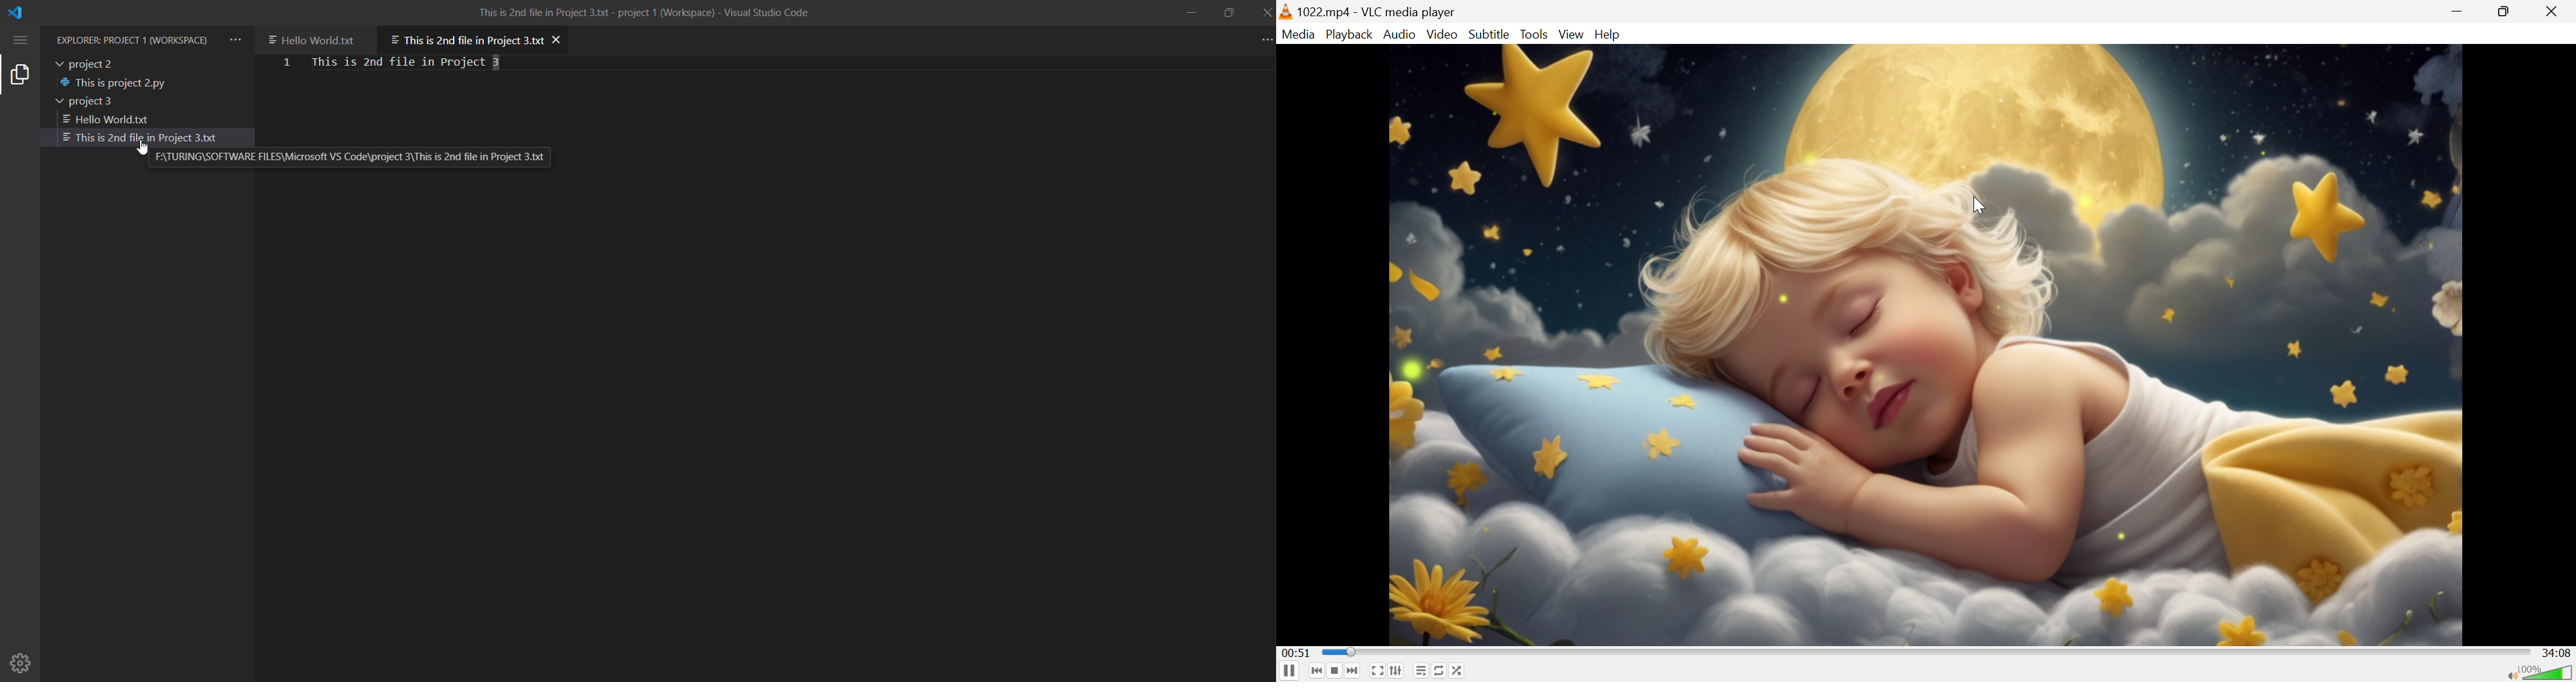  I want to click on 1022.mp4 - VLC media player, so click(1368, 12).